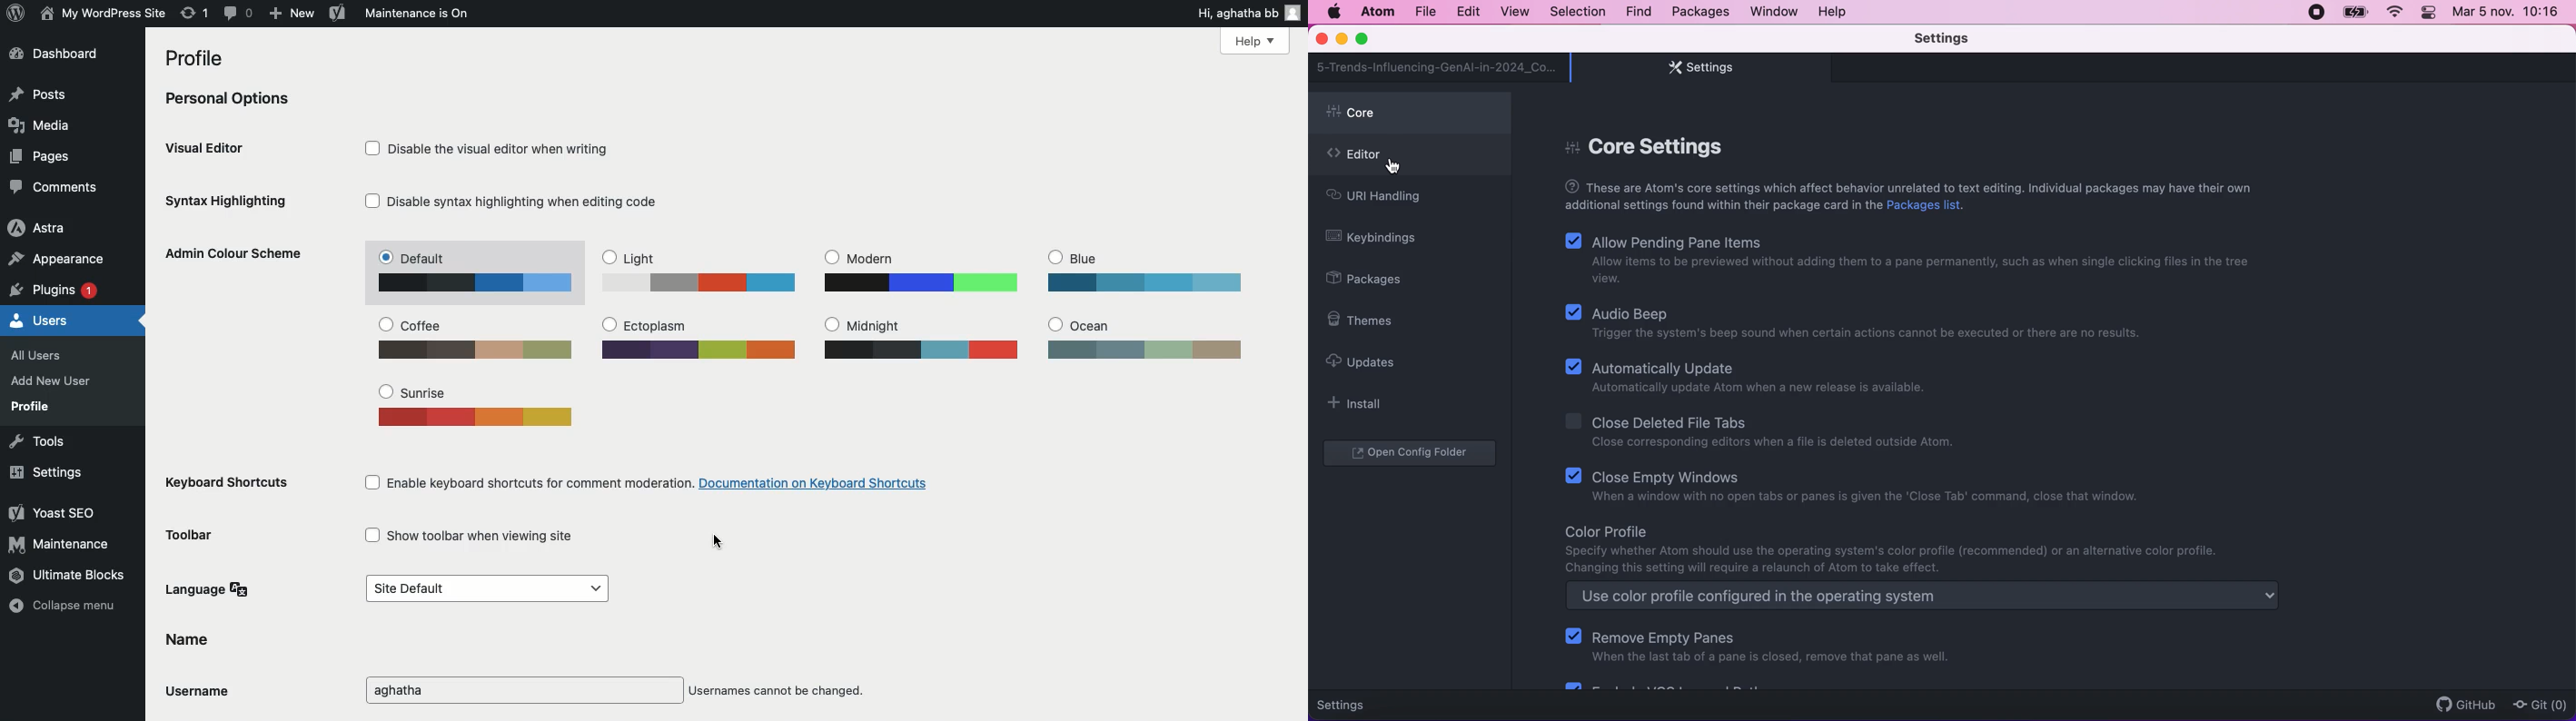 This screenshot has width=2576, height=728. Describe the element at coordinates (42, 355) in the screenshot. I see `All users` at that location.